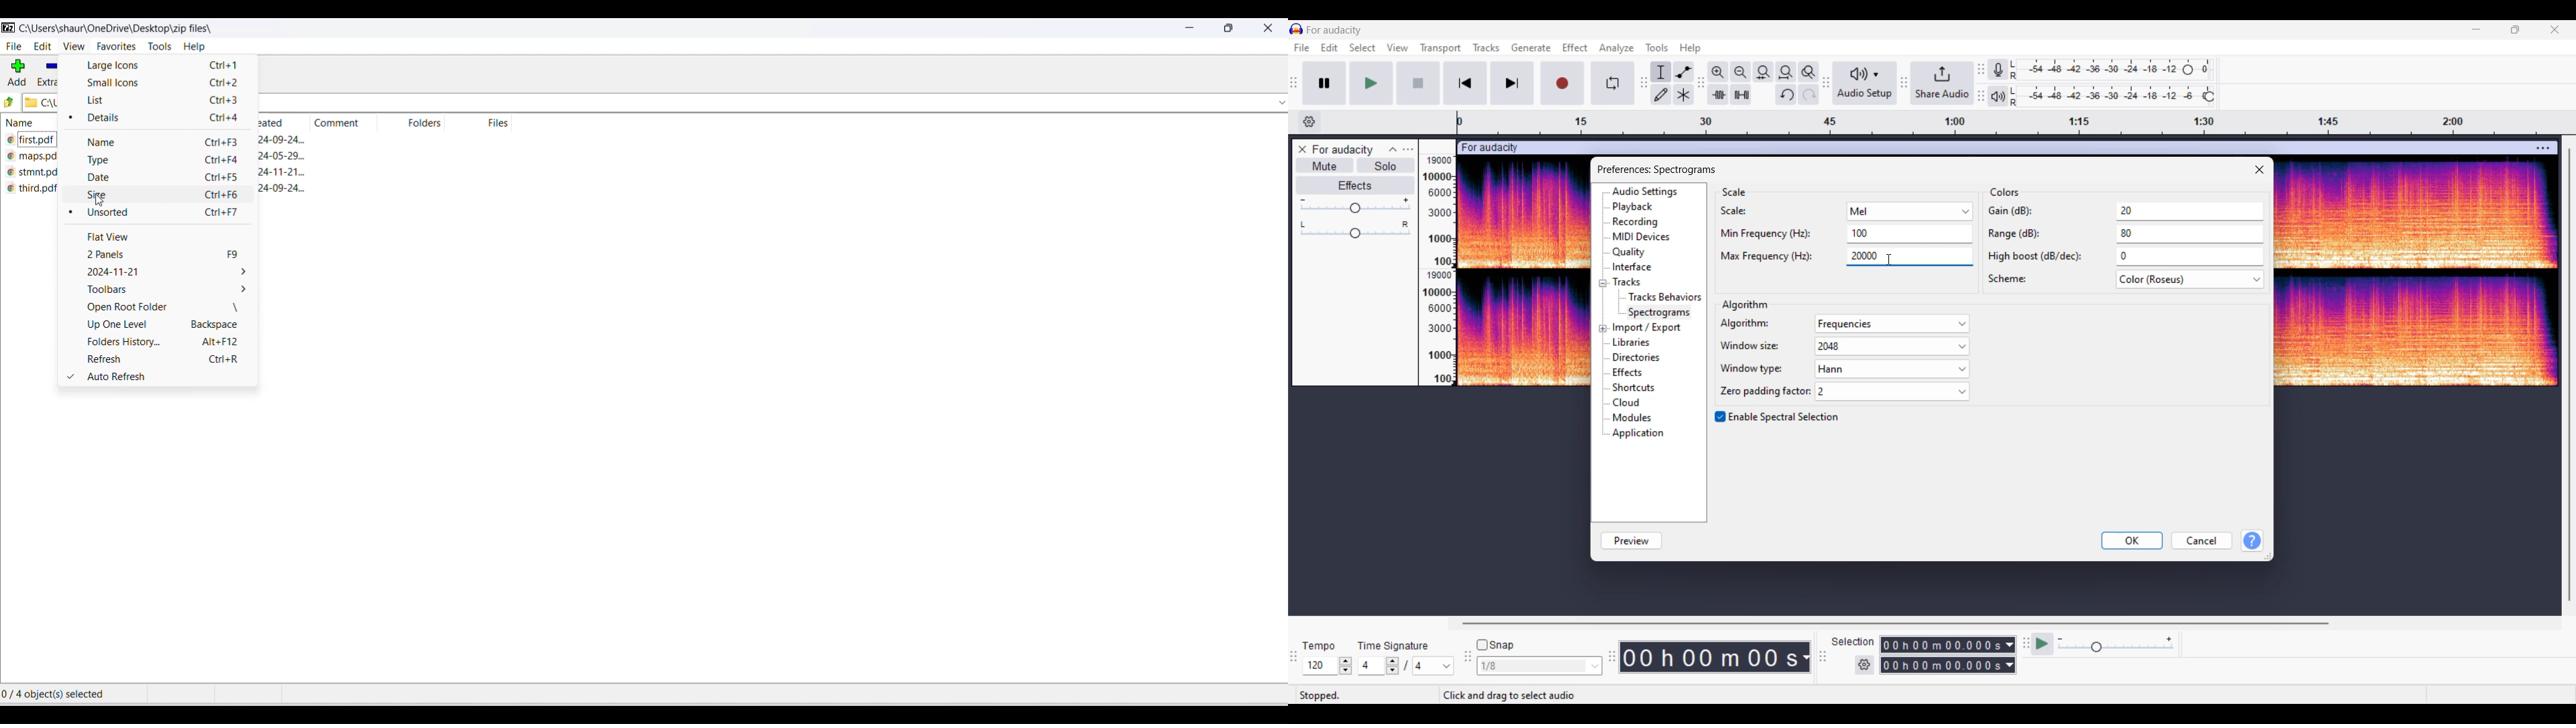 The height and width of the screenshot is (728, 2576). What do you see at coordinates (1512, 83) in the screenshot?
I see `Skip/Select to end` at bounding box center [1512, 83].